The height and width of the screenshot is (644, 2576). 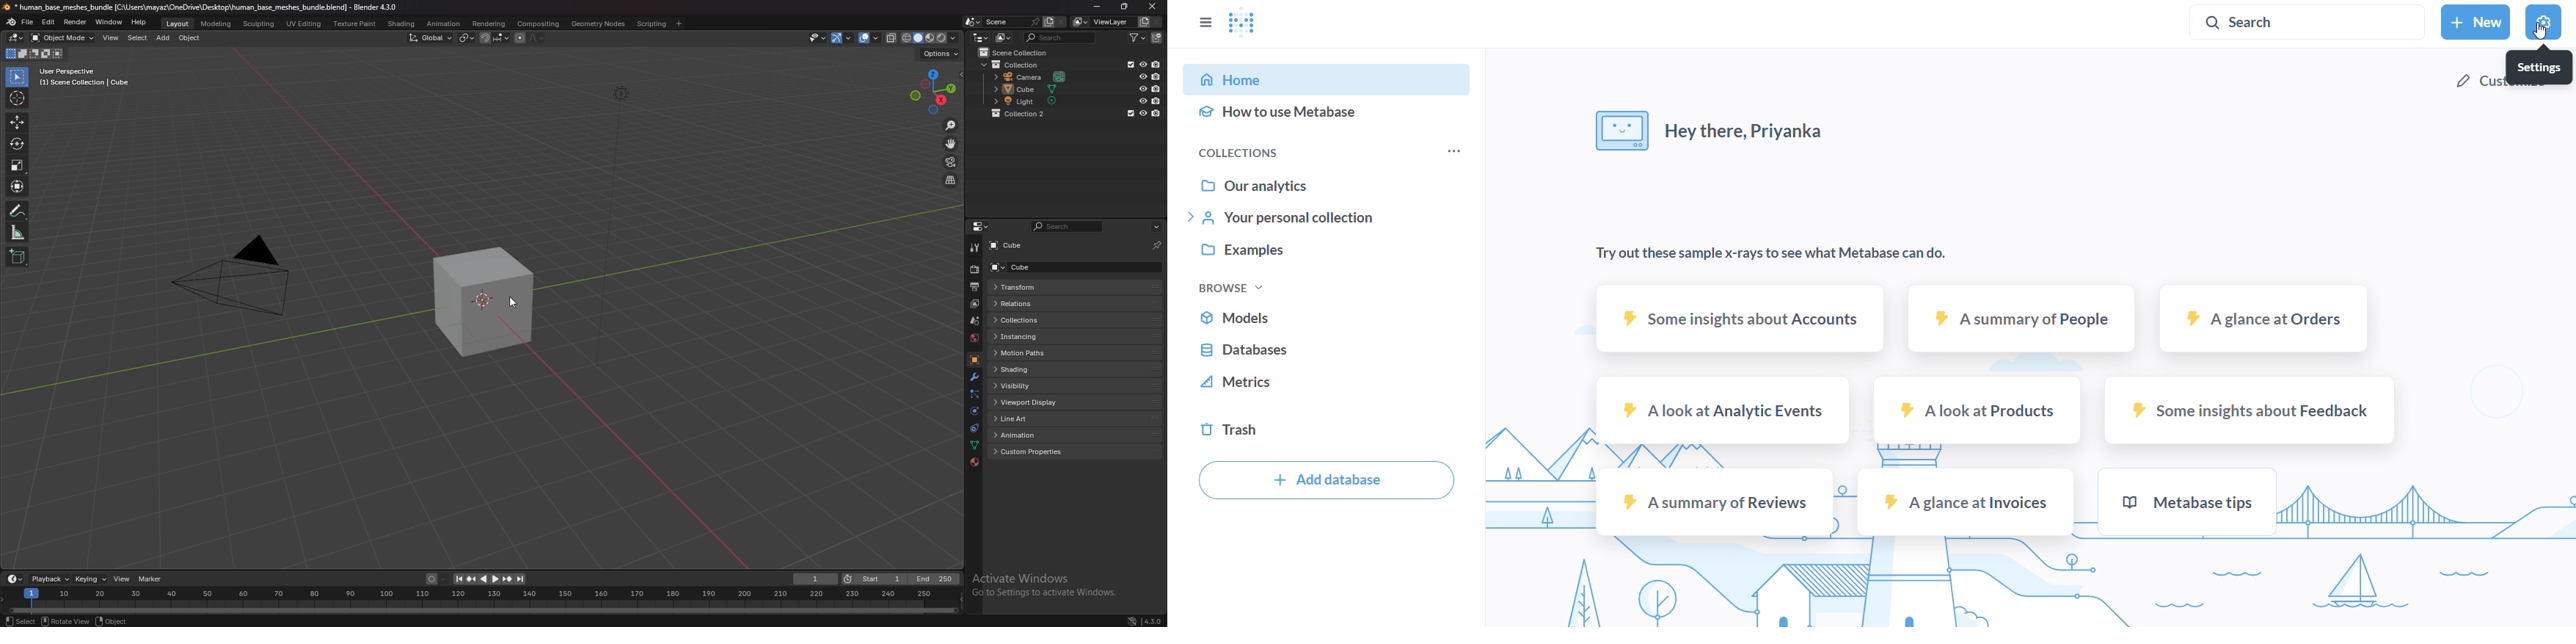 I want to click on proportional editing objects, so click(x=530, y=38).